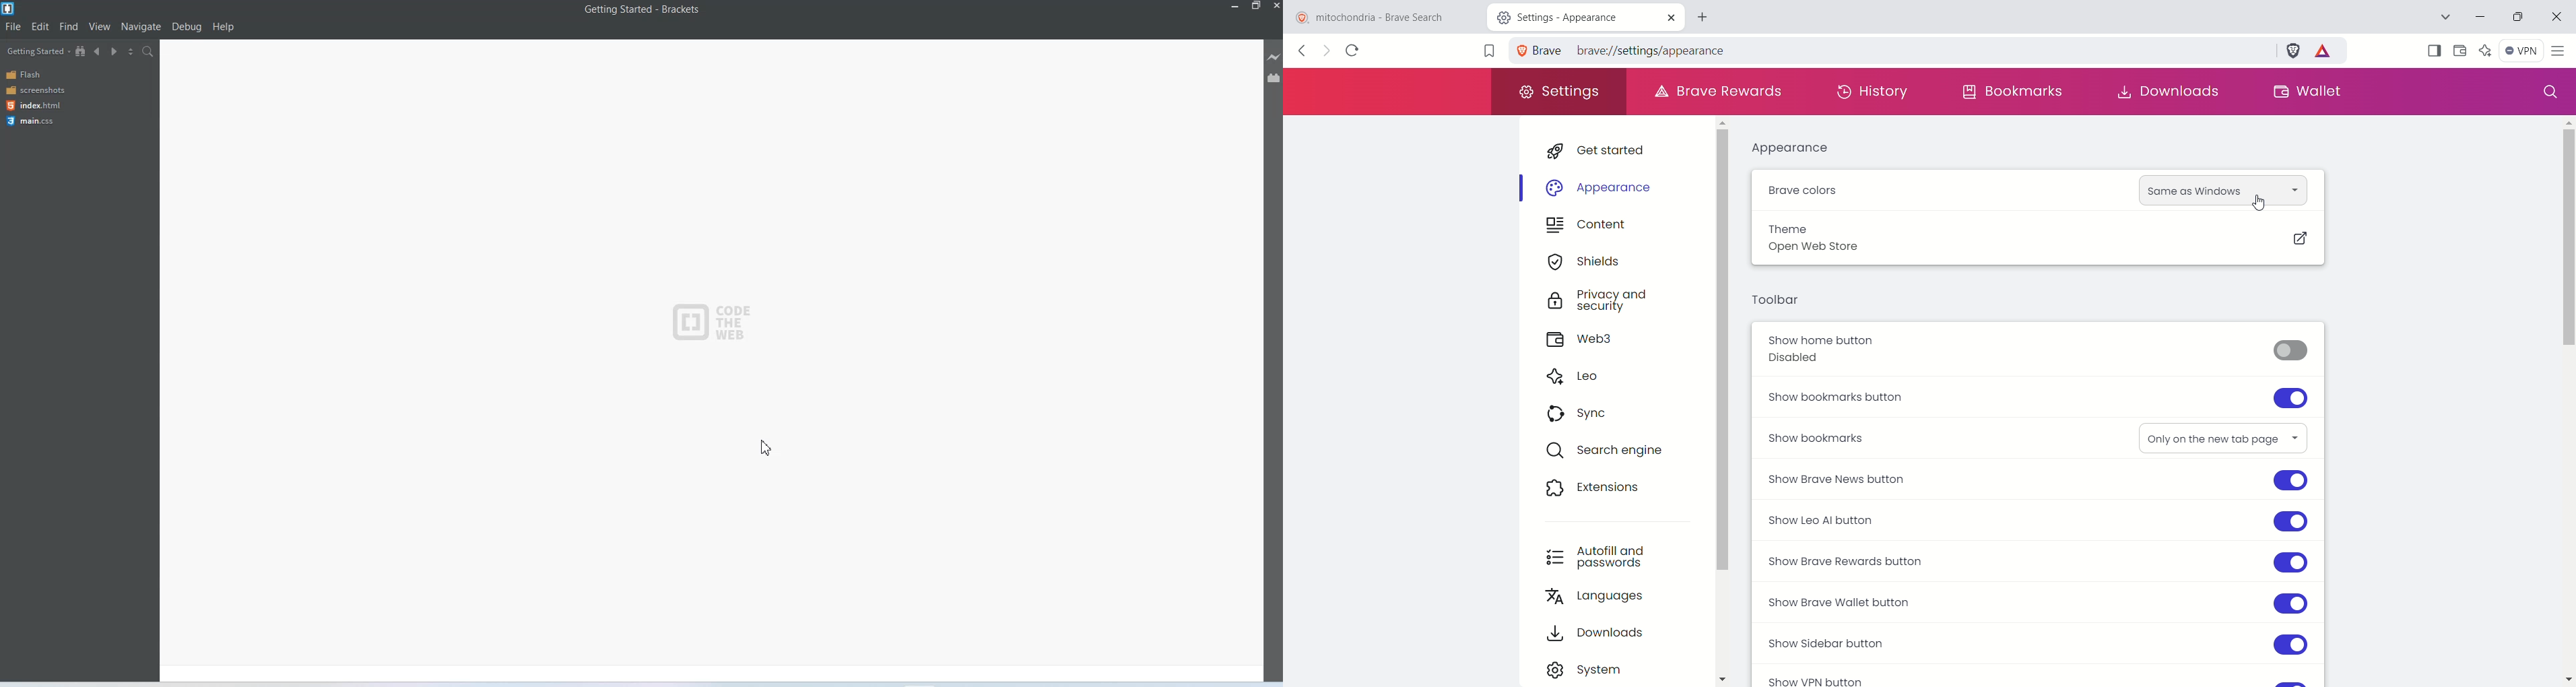 This screenshot has height=700, width=2576. What do you see at coordinates (1620, 452) in the screenshot?
I see `search engine` at bounding box center [1620, 452].